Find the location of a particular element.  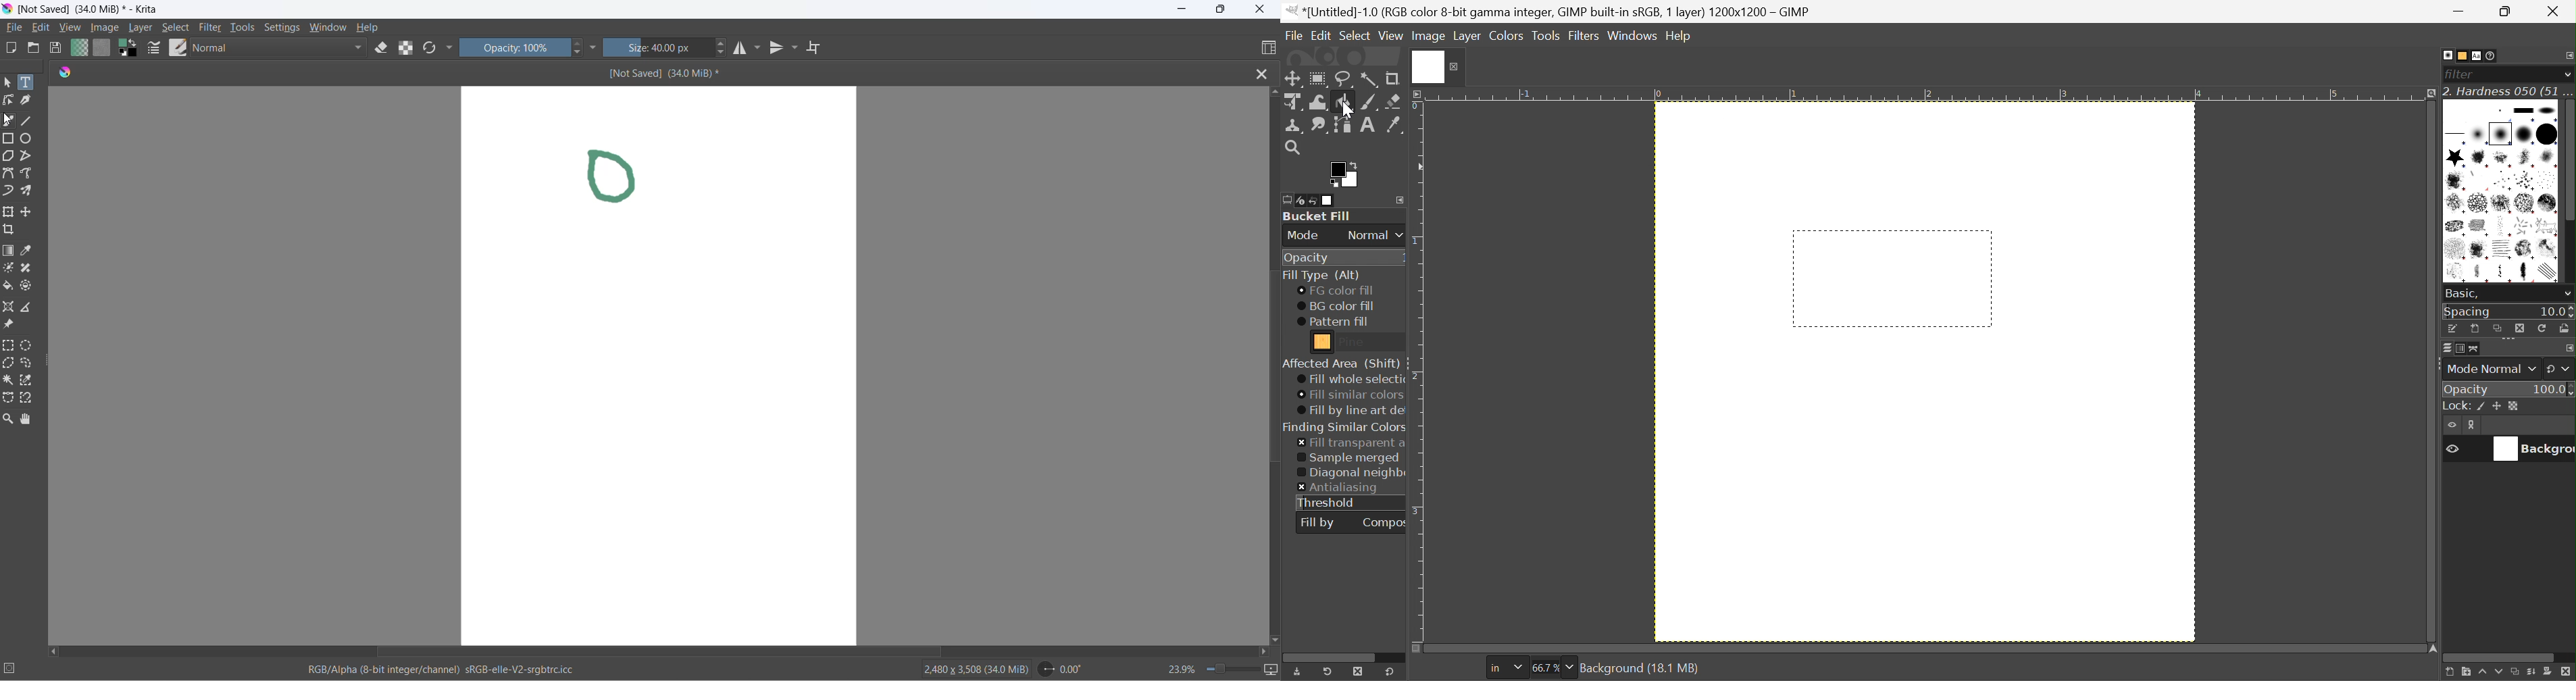

Hardness 025 is located at coordinates (2478, 134).